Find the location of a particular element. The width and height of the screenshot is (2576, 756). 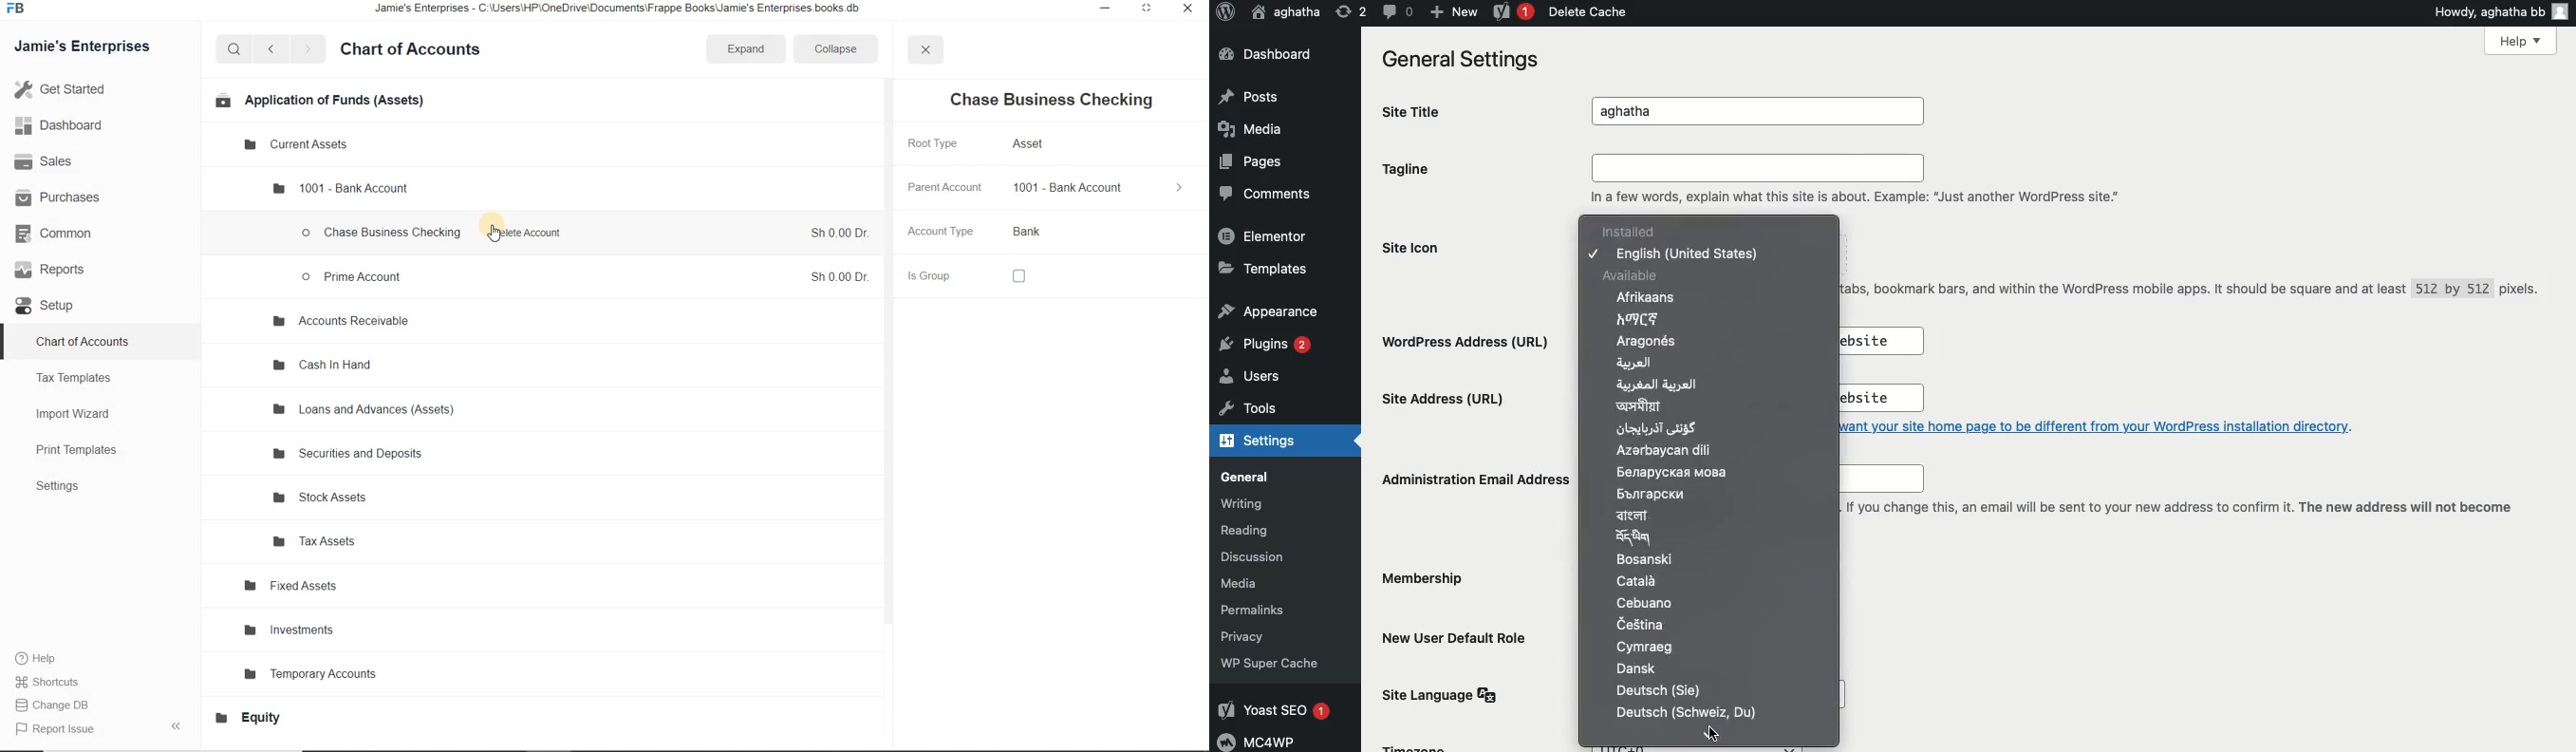

search is located at coordinates (234, 49).